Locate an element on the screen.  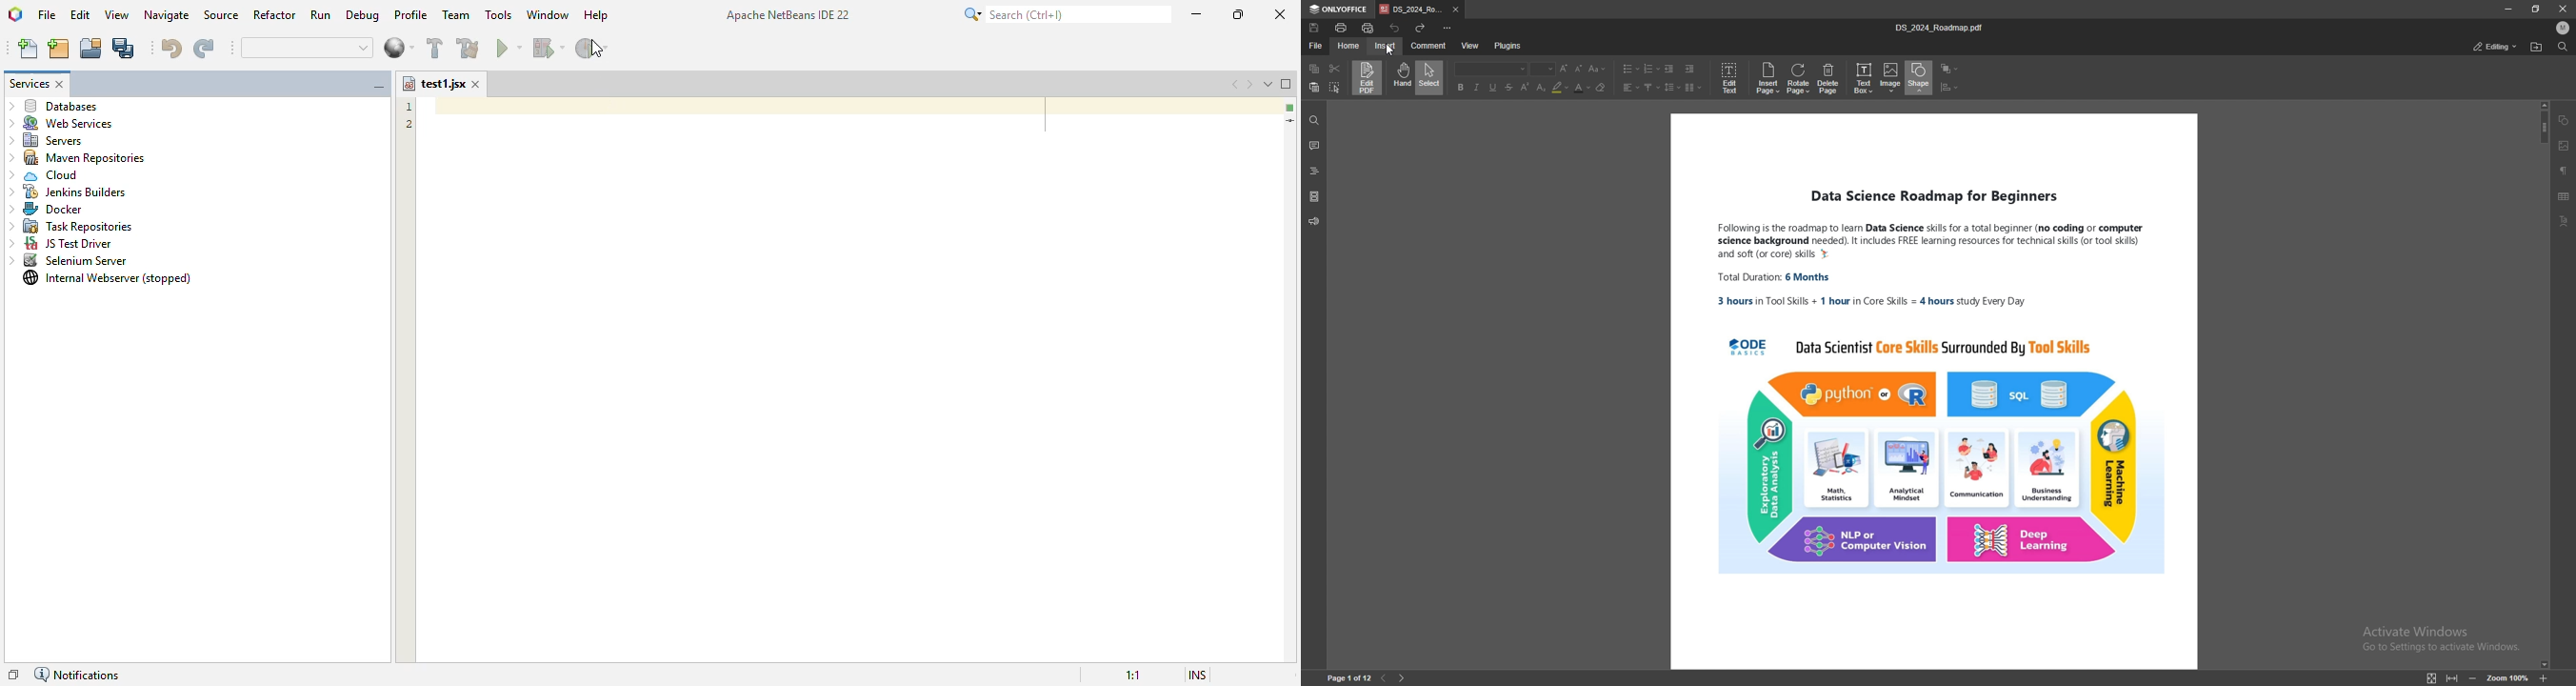
headings is located at coordinates (1315, 169).